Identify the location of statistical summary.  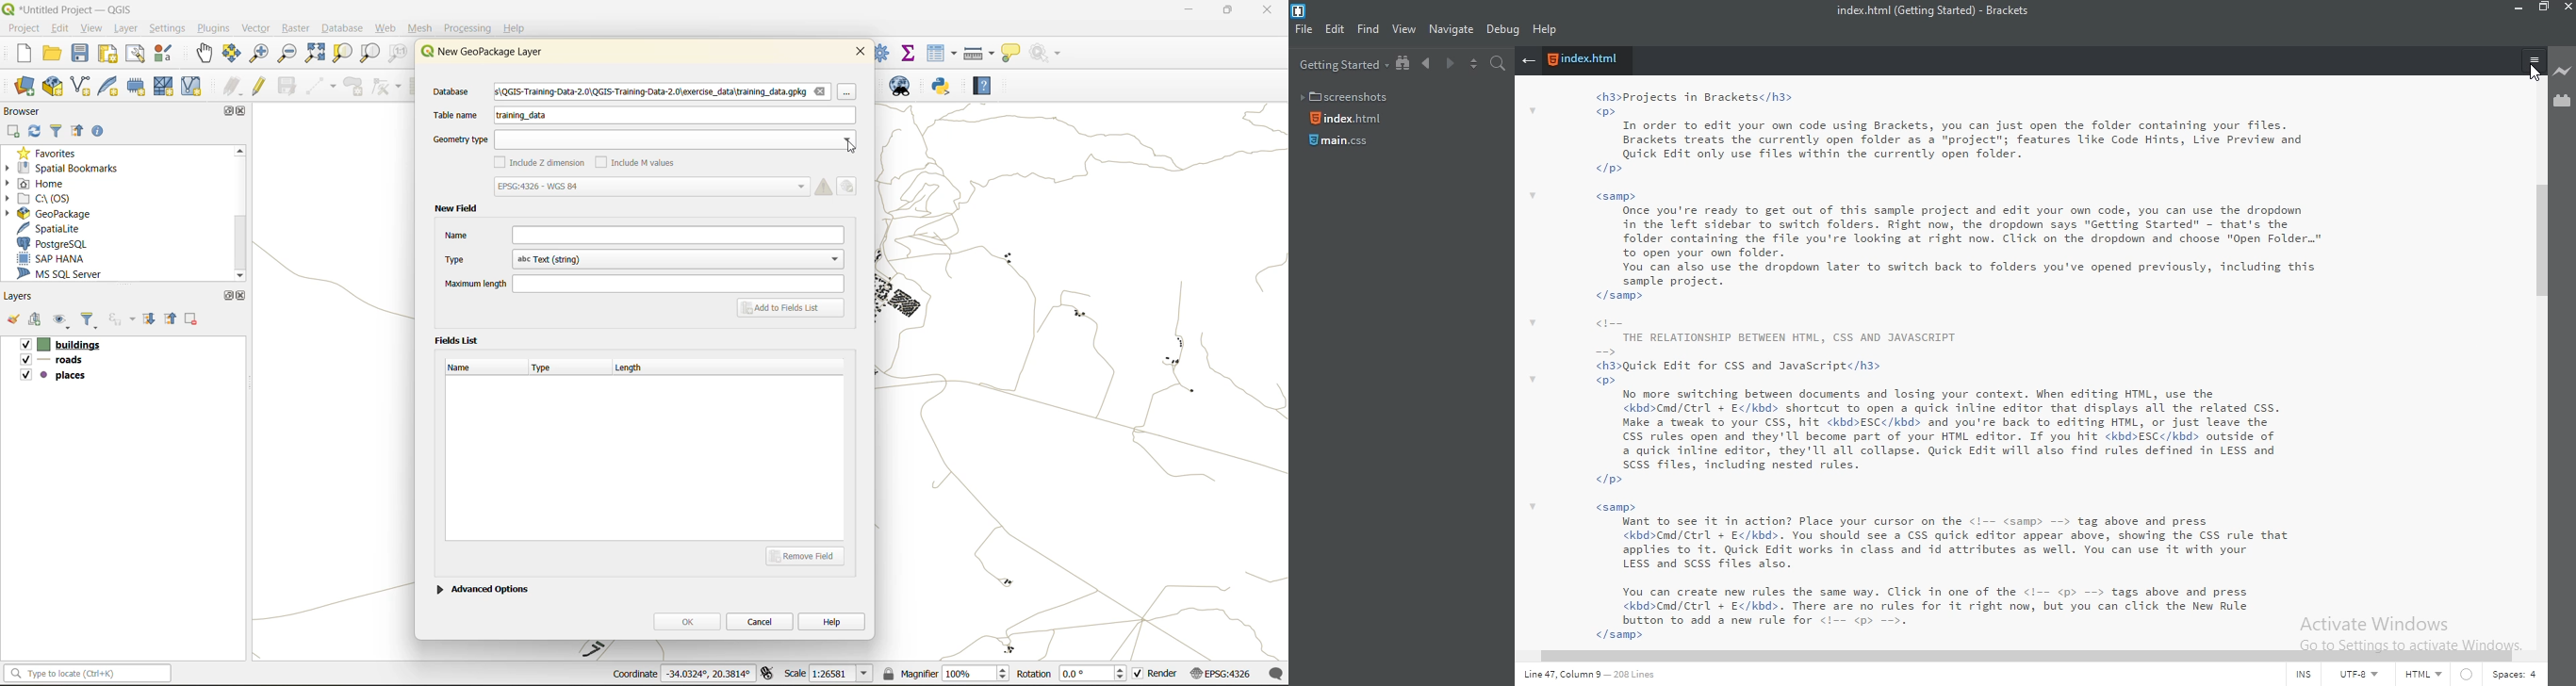
(910, 52).